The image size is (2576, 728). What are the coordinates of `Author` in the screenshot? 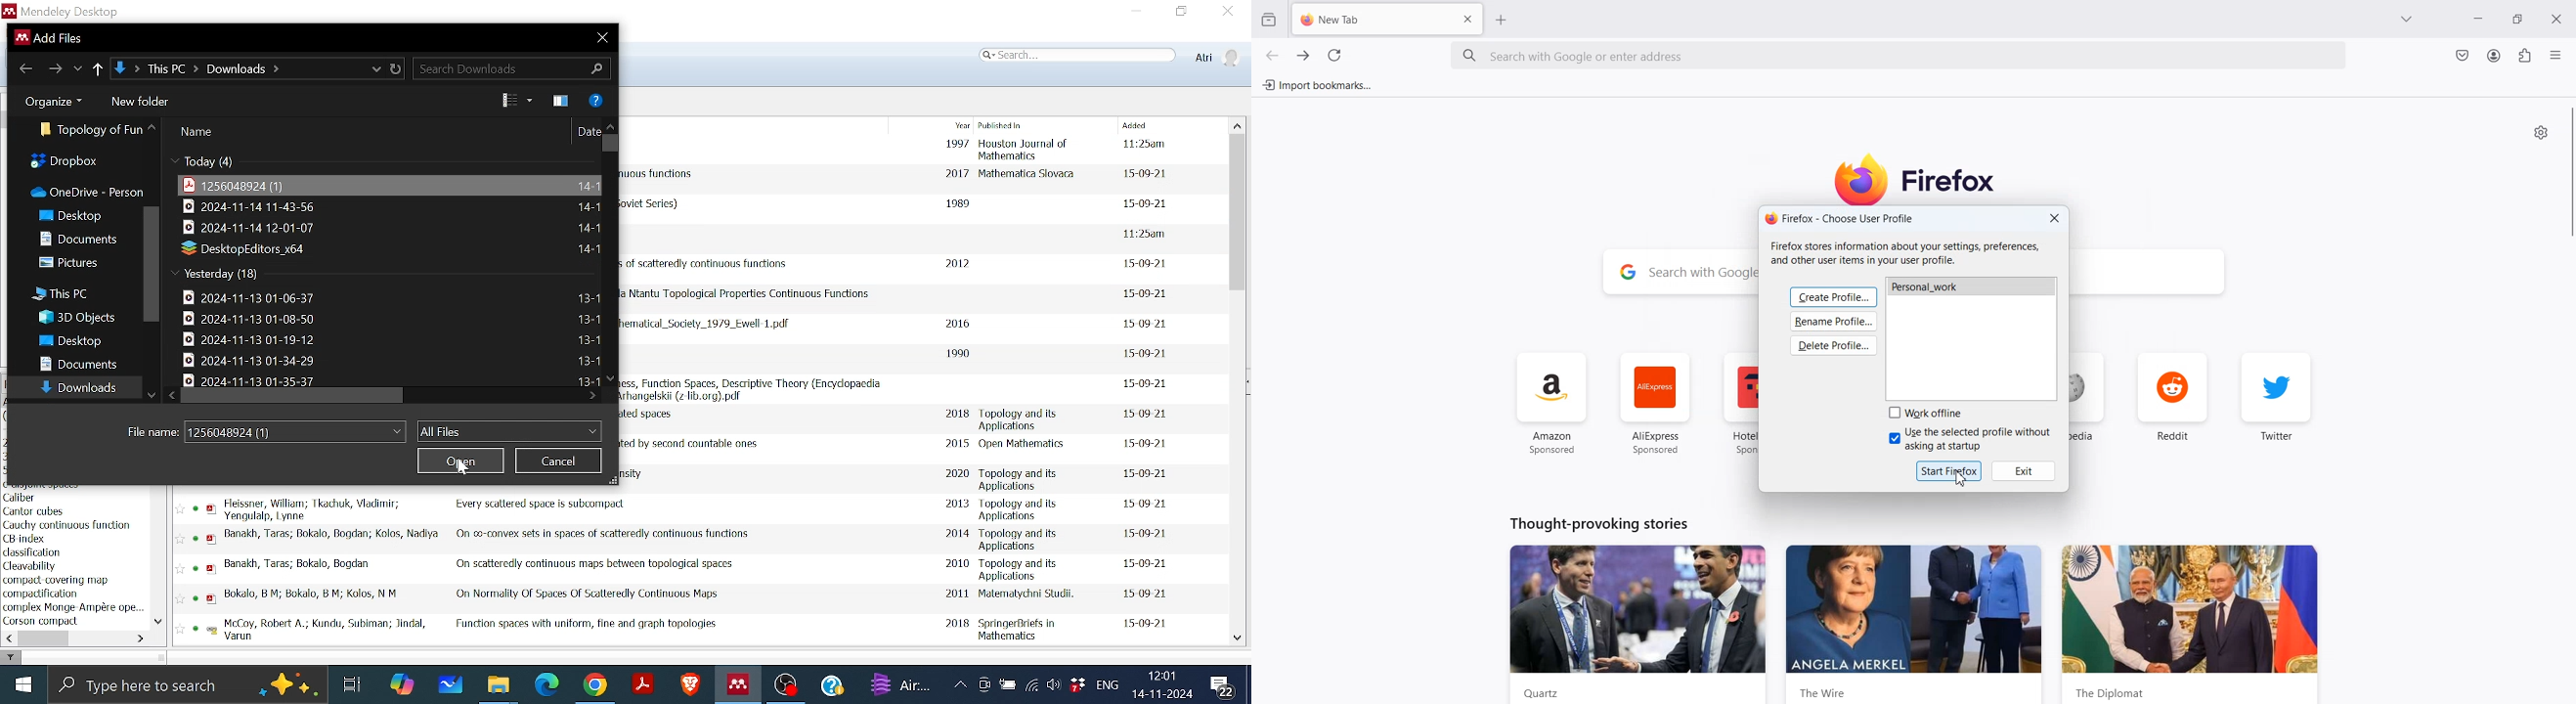 It's located at (312, 593).